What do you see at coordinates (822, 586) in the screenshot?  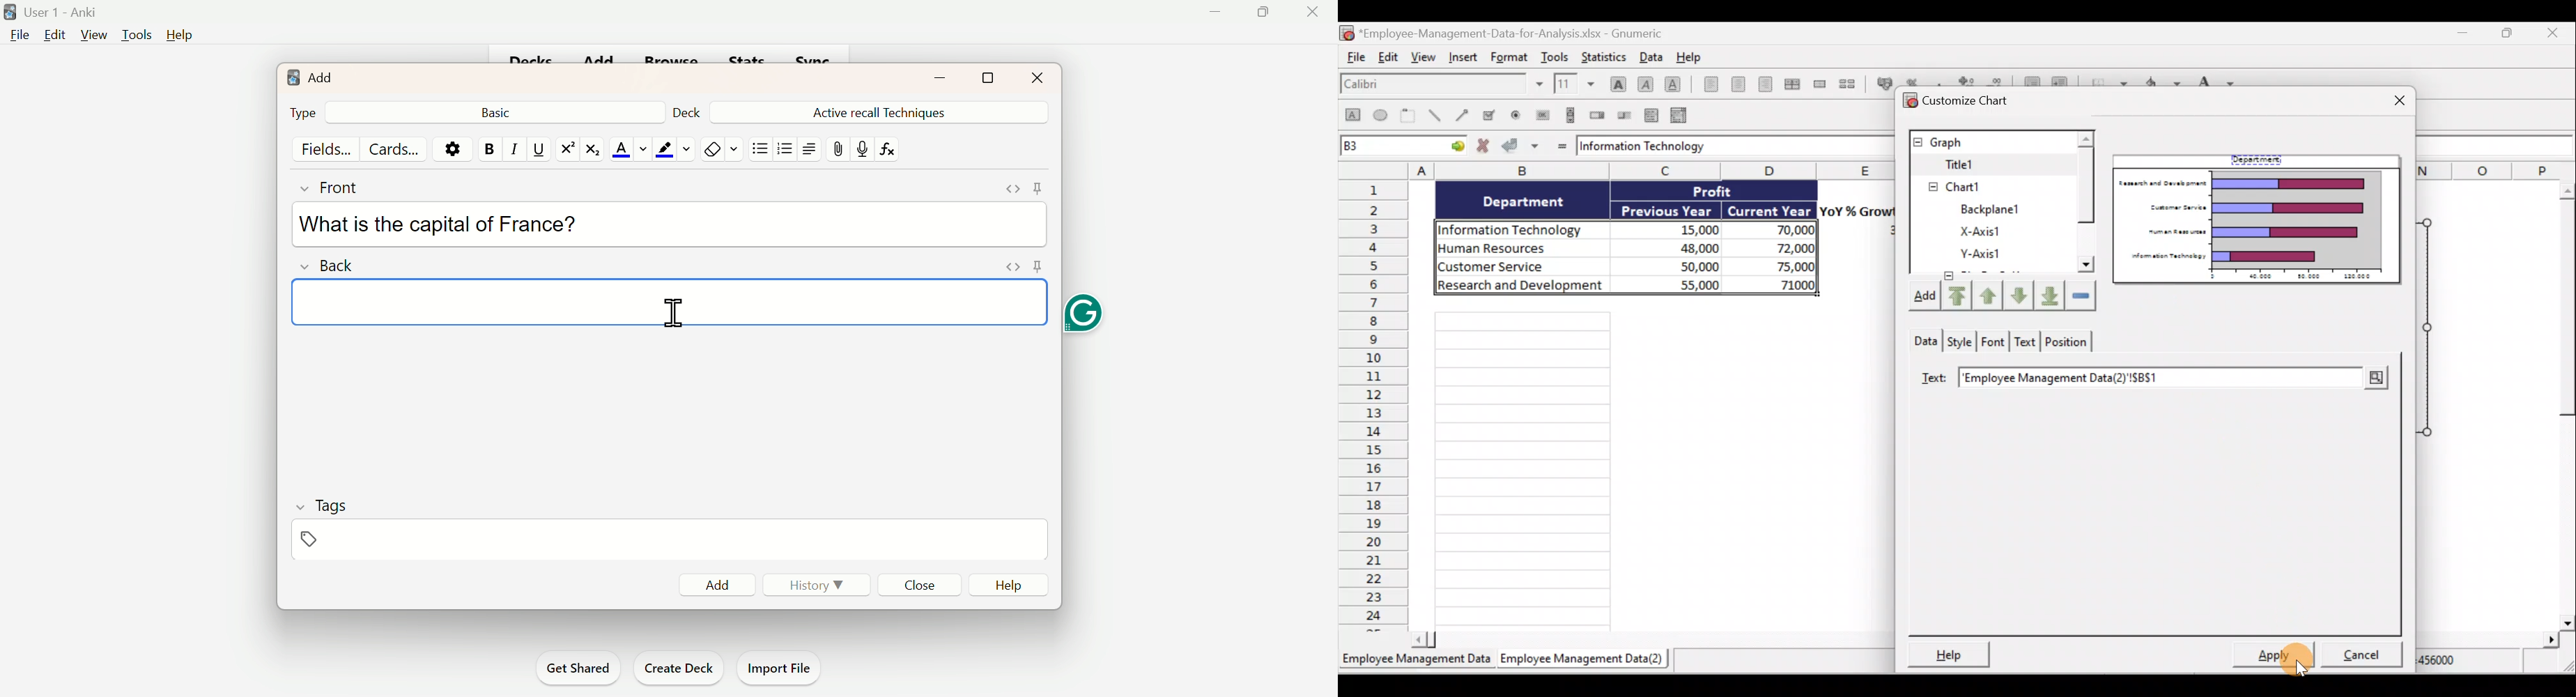 I see `History` at bounding box center [822, 586].